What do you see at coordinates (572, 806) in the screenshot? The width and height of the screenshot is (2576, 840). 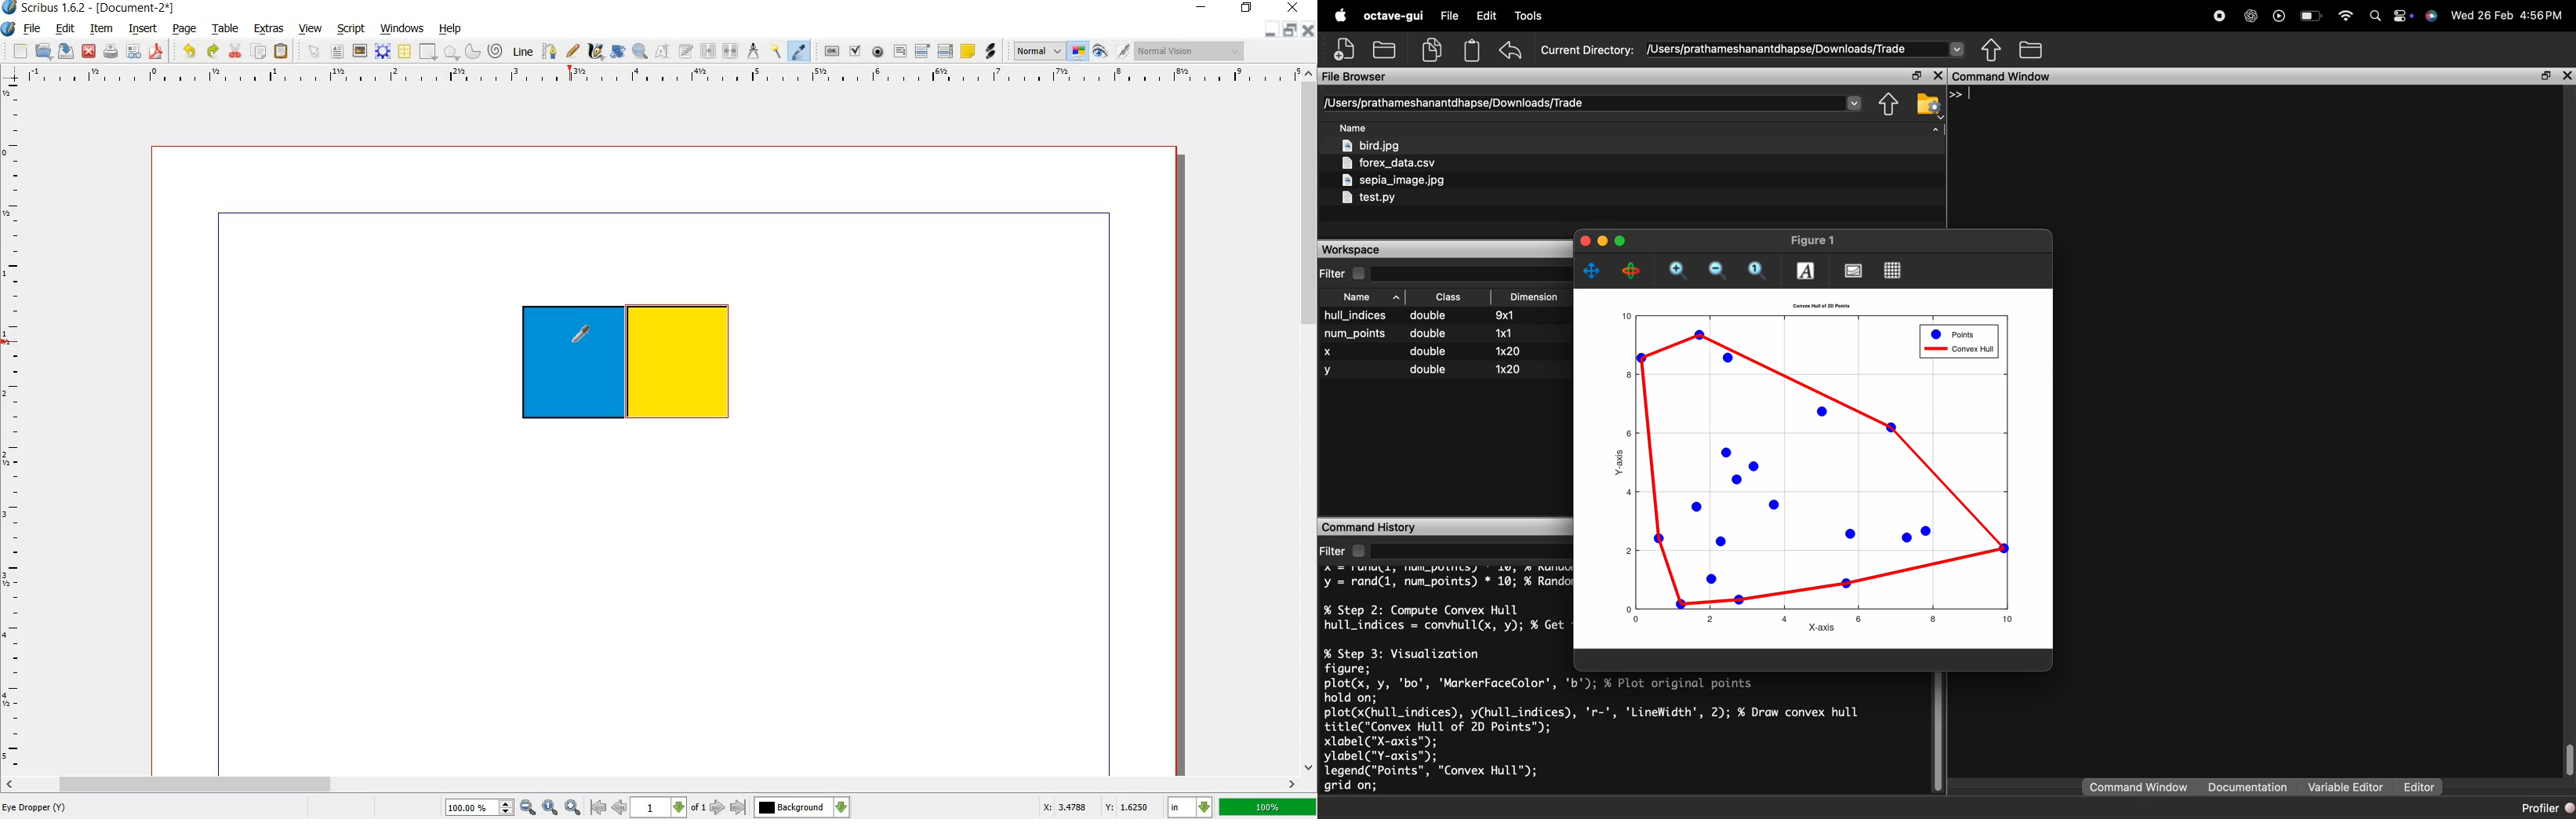 I see `zoom in` at bounding box center [572, 806].